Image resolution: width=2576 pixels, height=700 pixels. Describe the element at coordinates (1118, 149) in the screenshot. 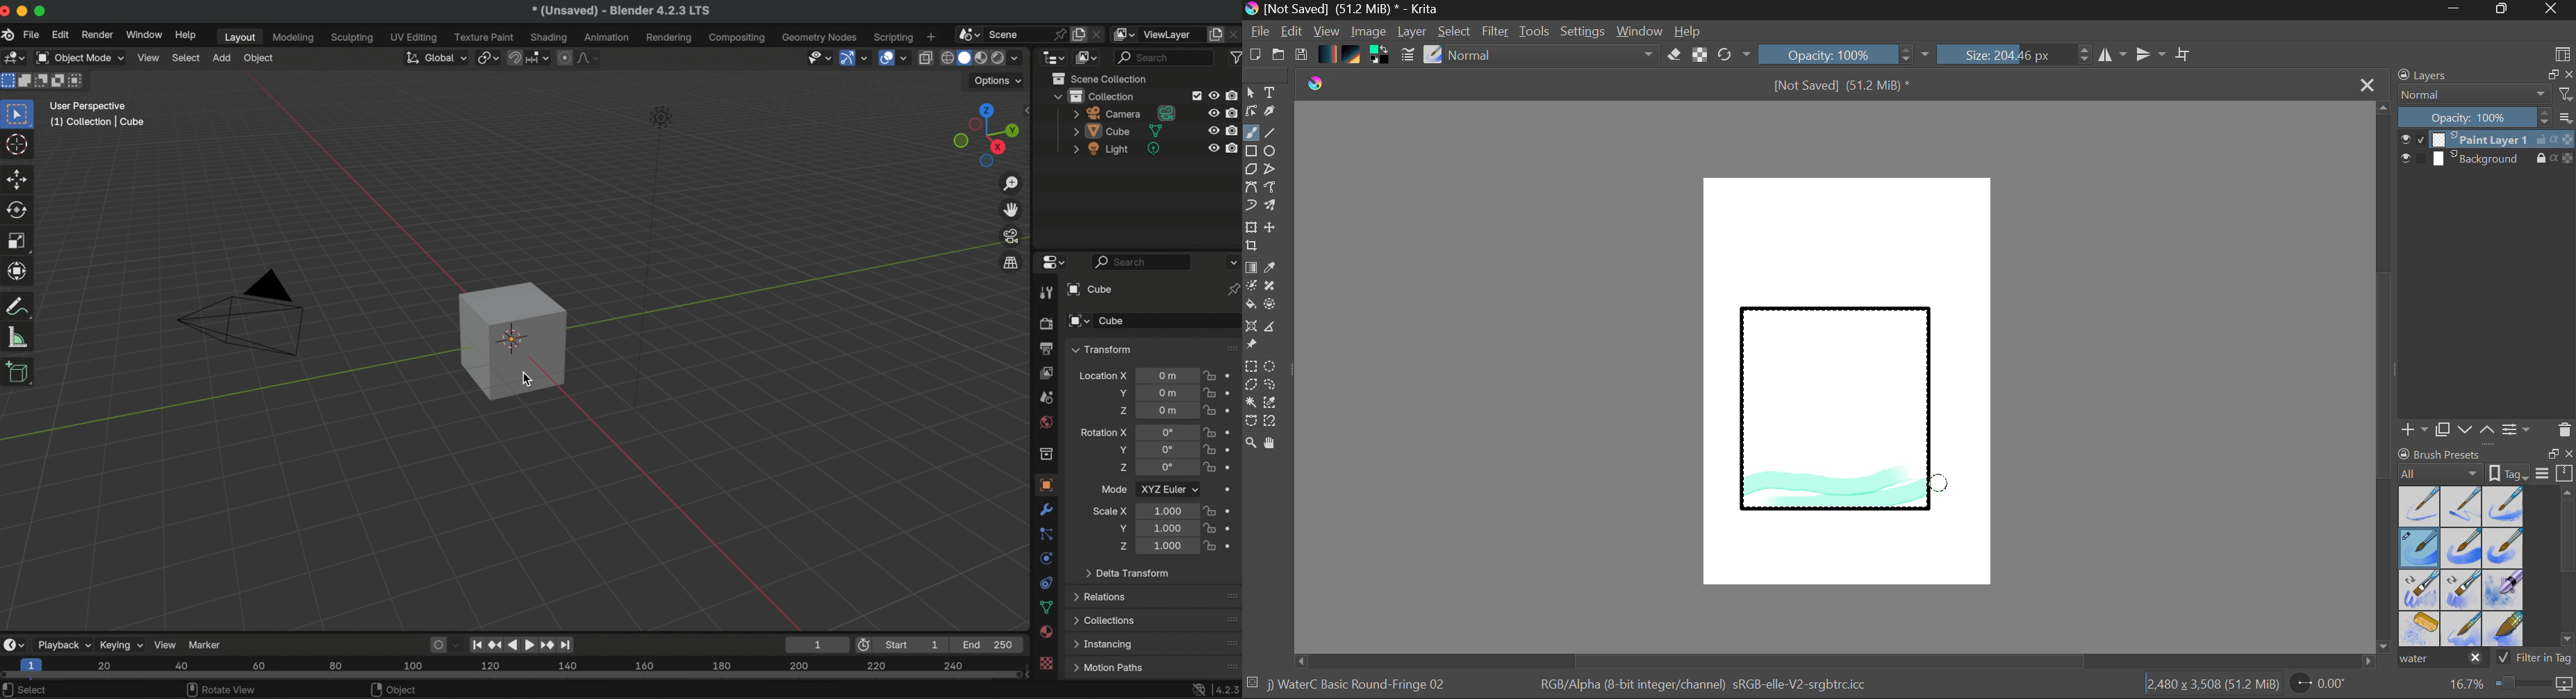

I see `light` at that location.